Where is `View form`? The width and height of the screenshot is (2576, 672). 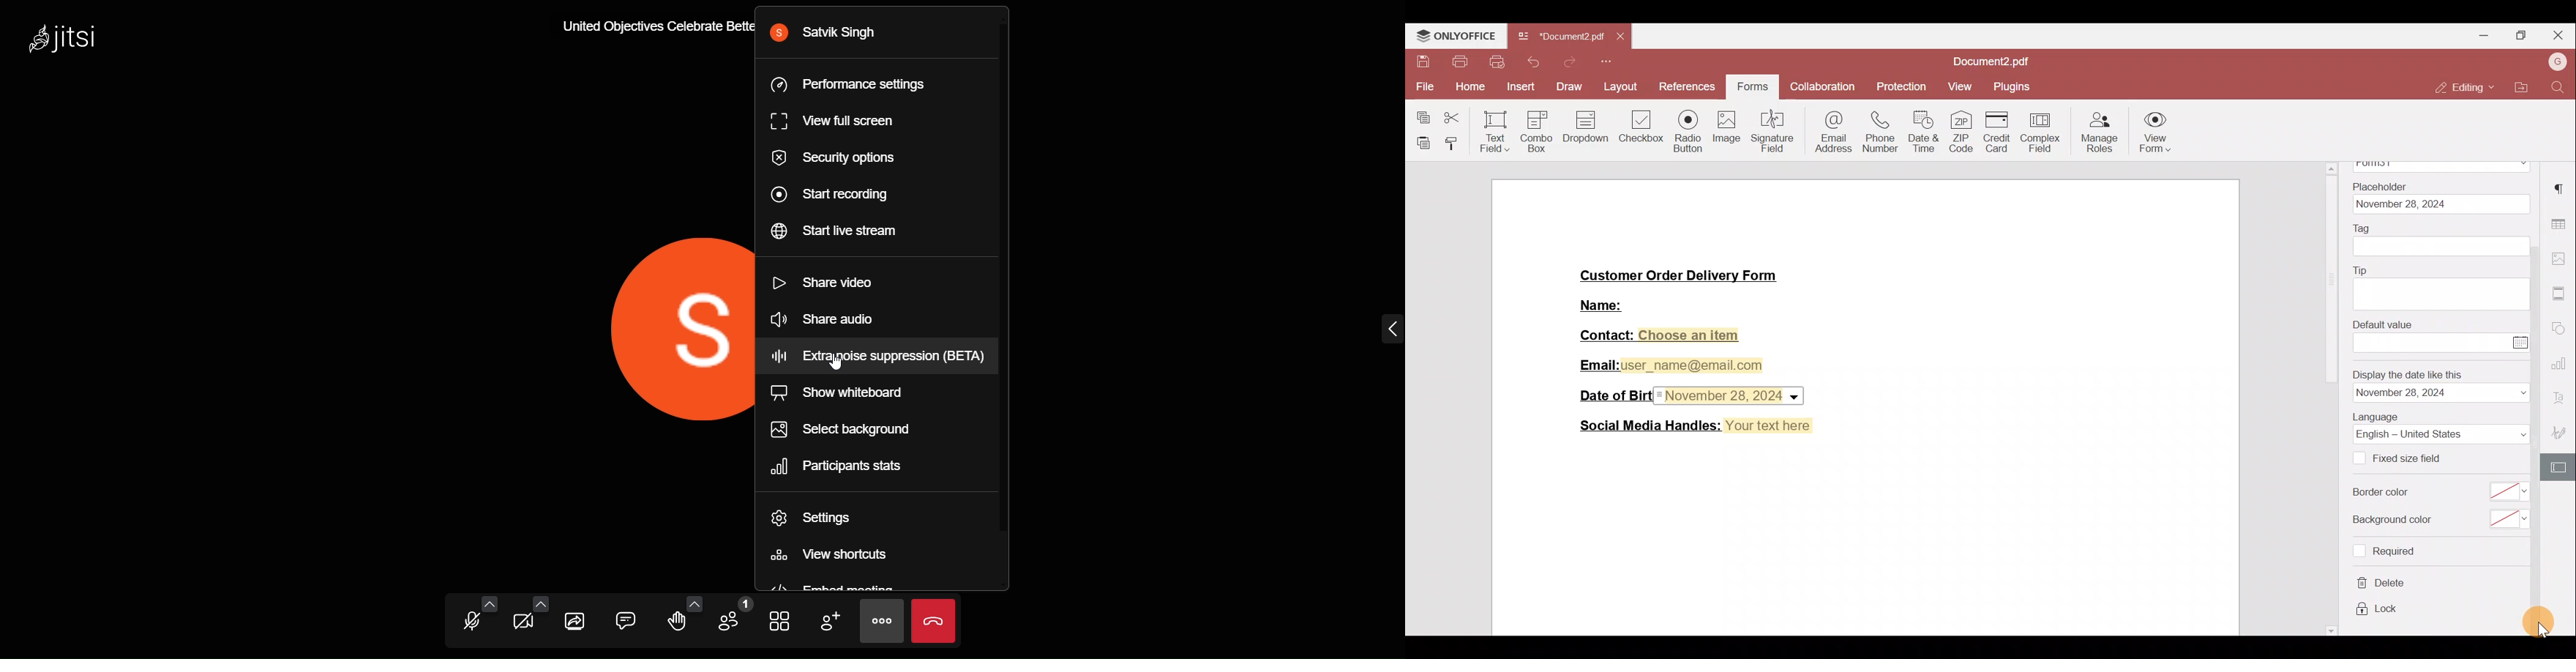
View form is located at coordinates (2153, 135).